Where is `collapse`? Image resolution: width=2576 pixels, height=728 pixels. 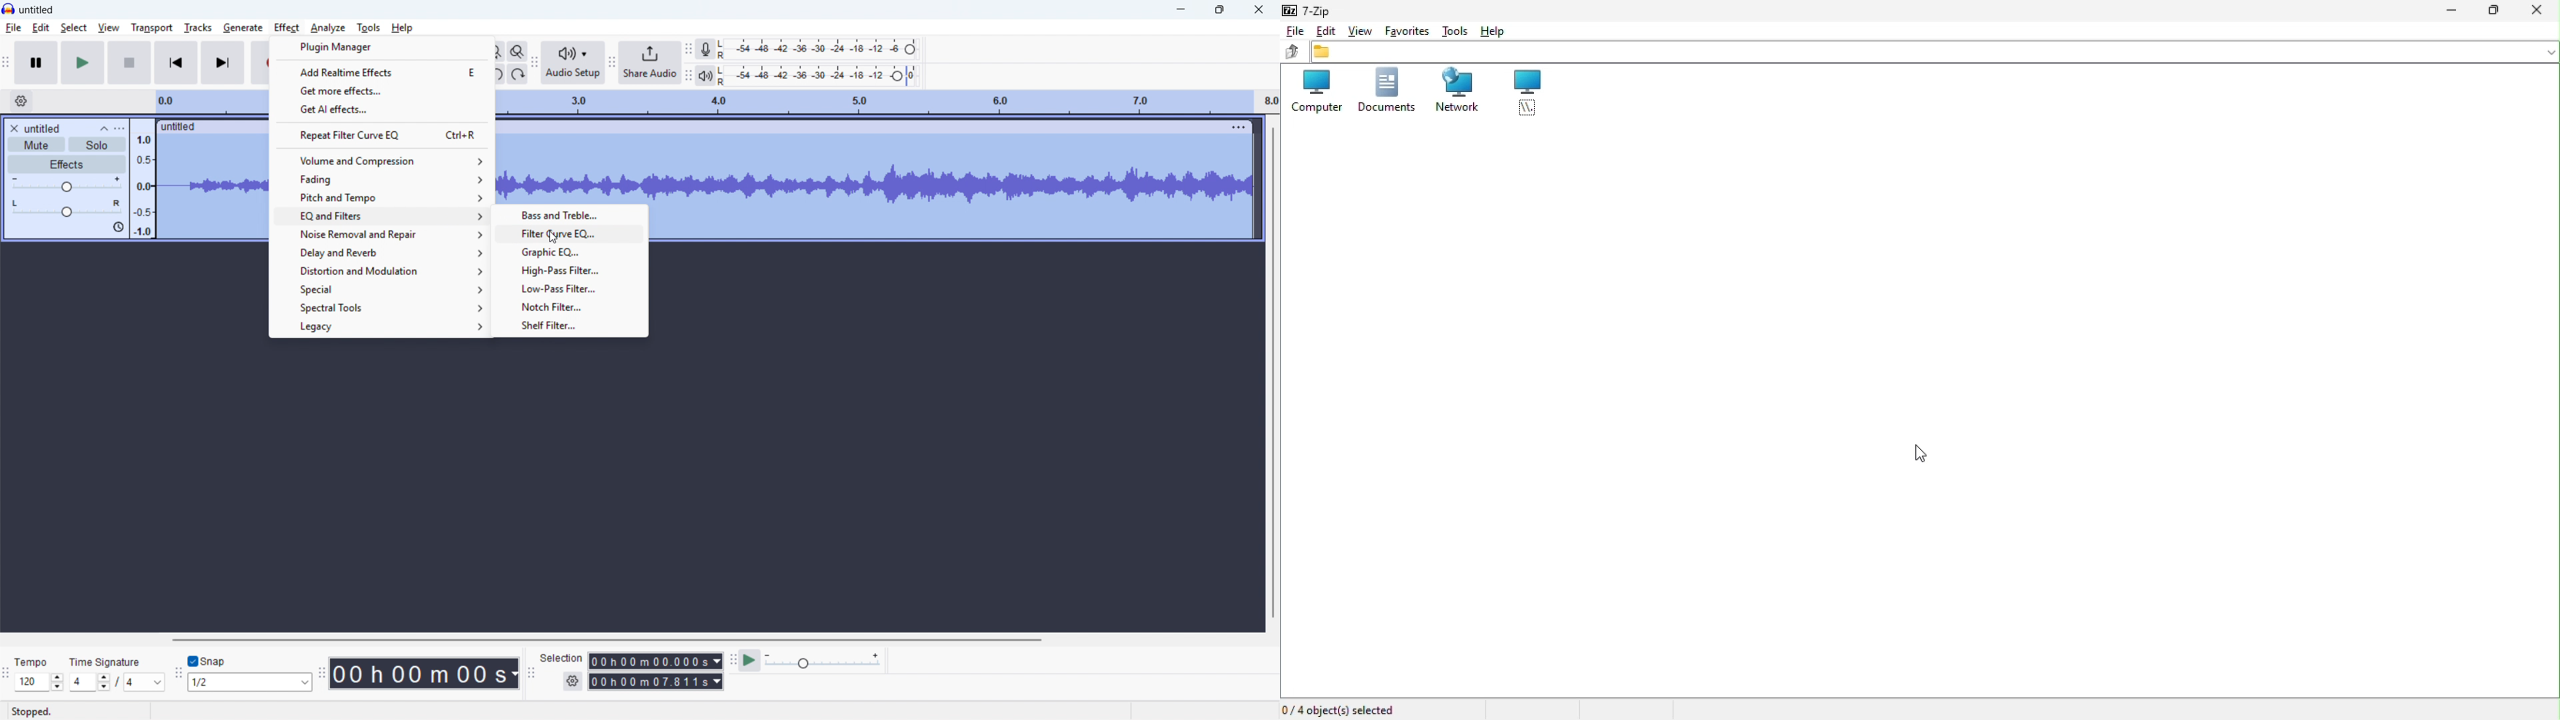
collapse is located at coordinates (104, 128).